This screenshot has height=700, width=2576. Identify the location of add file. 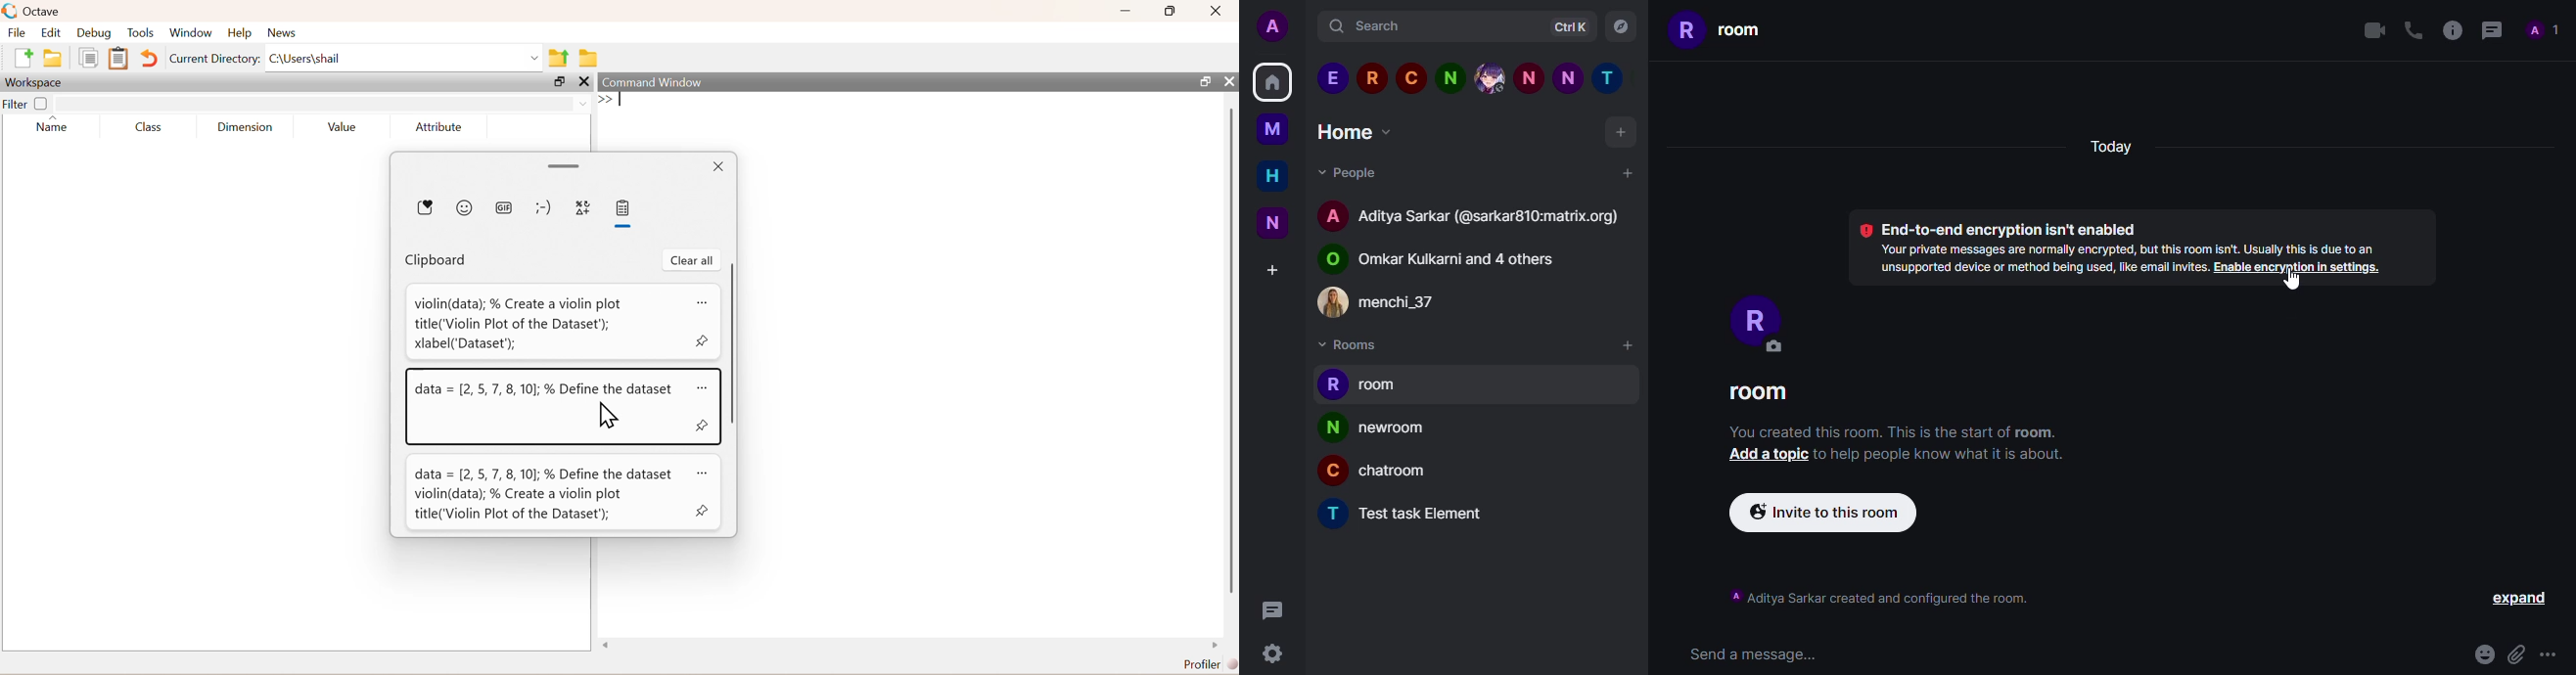
(25, 57).